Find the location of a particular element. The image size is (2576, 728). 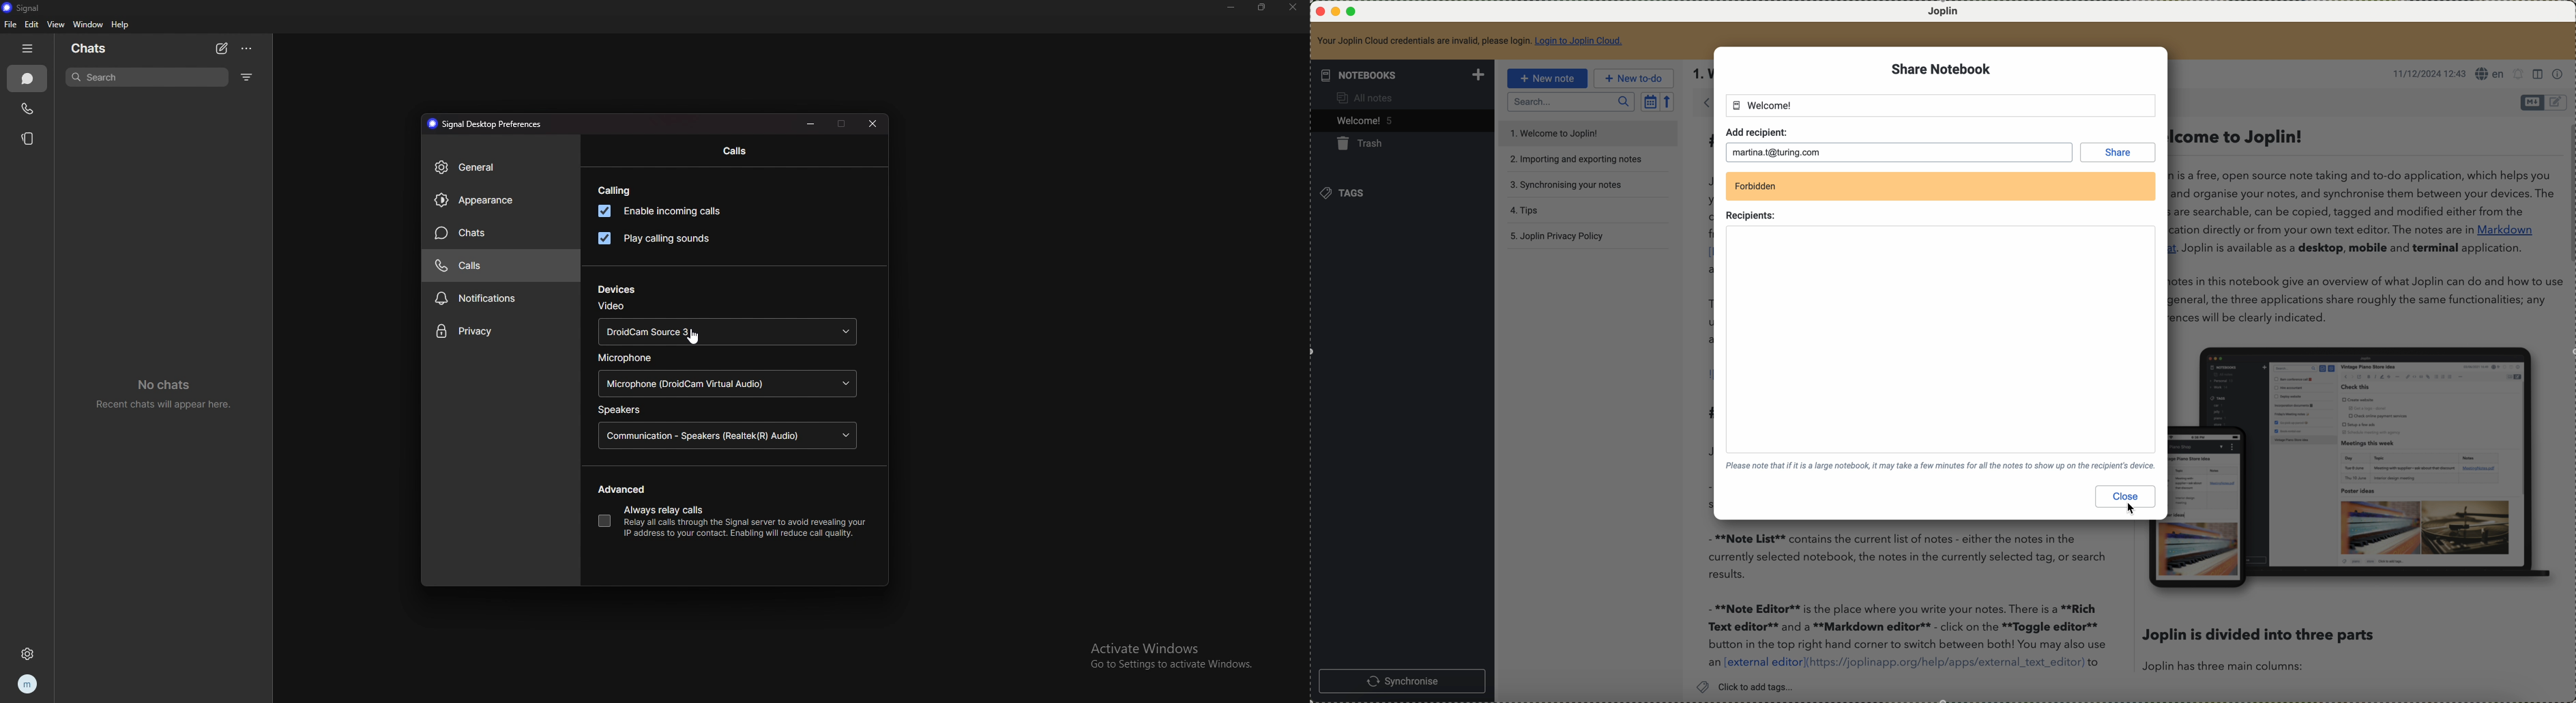

welcome notebook is located at coordinates (1763, 106).